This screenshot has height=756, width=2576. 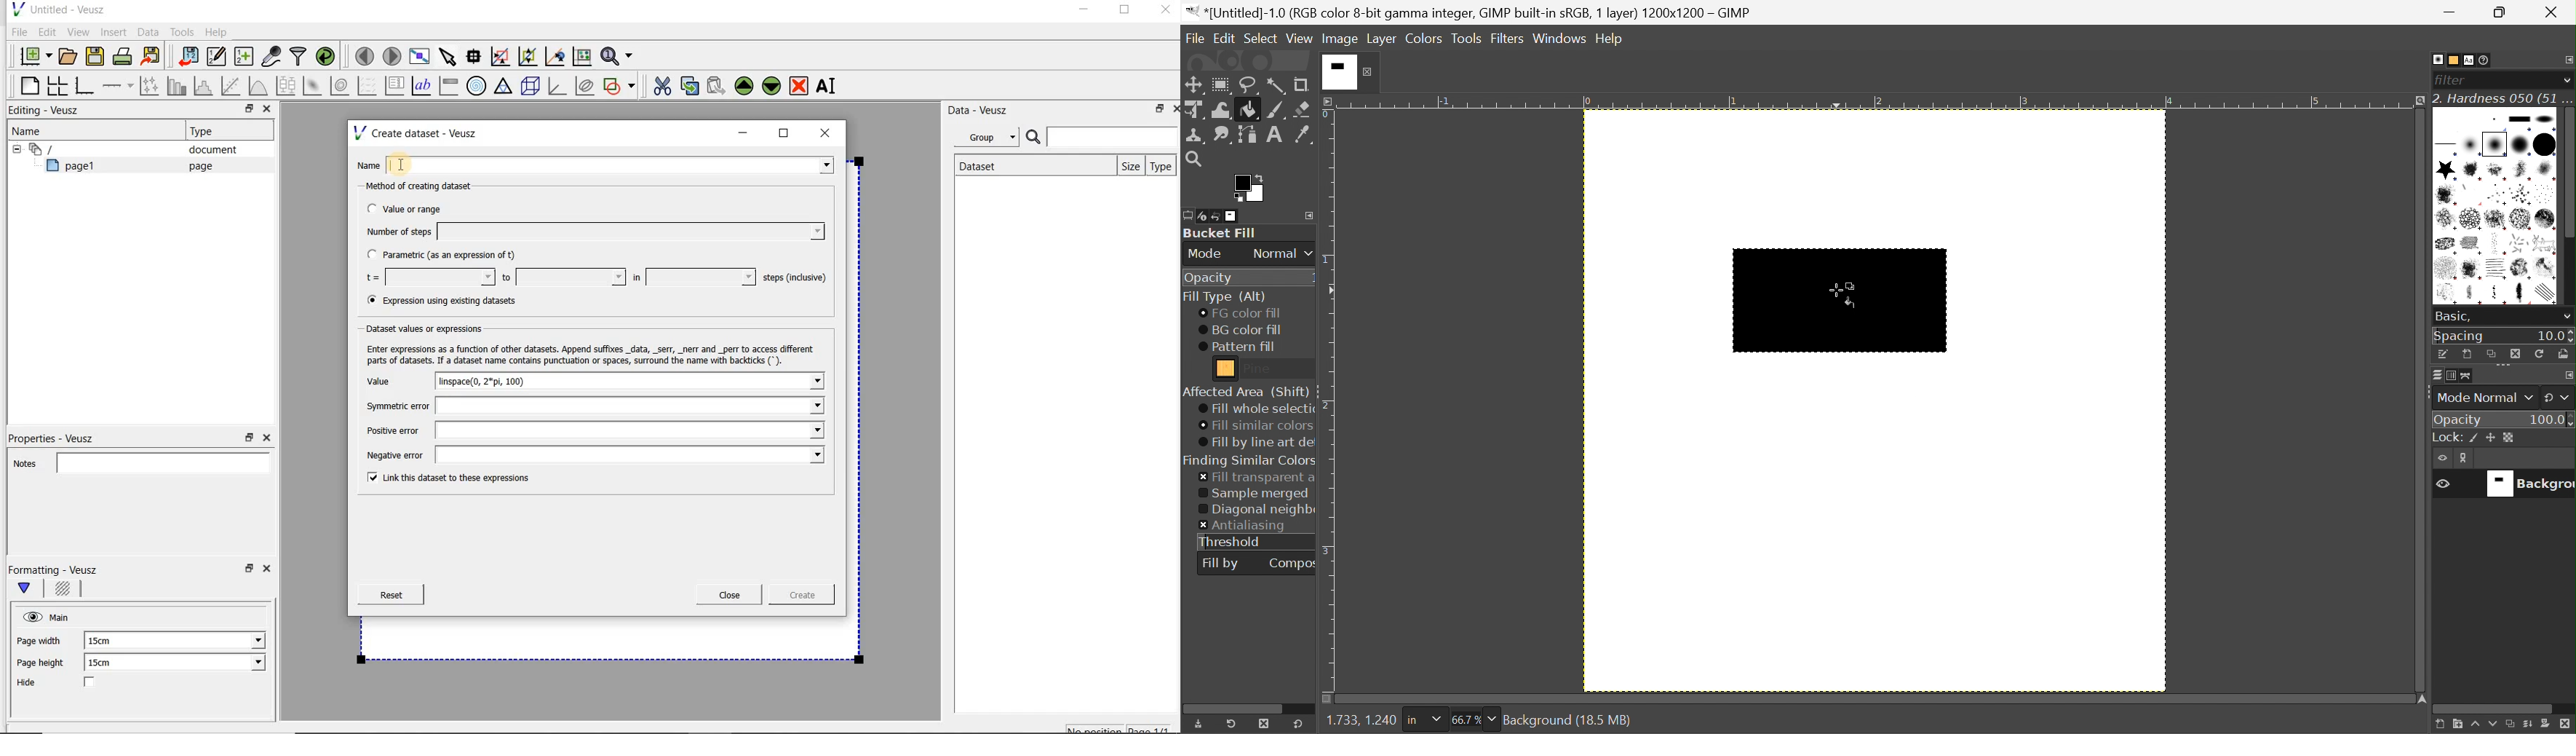 I want to click on Search bar, so click(x=1102, y=136).